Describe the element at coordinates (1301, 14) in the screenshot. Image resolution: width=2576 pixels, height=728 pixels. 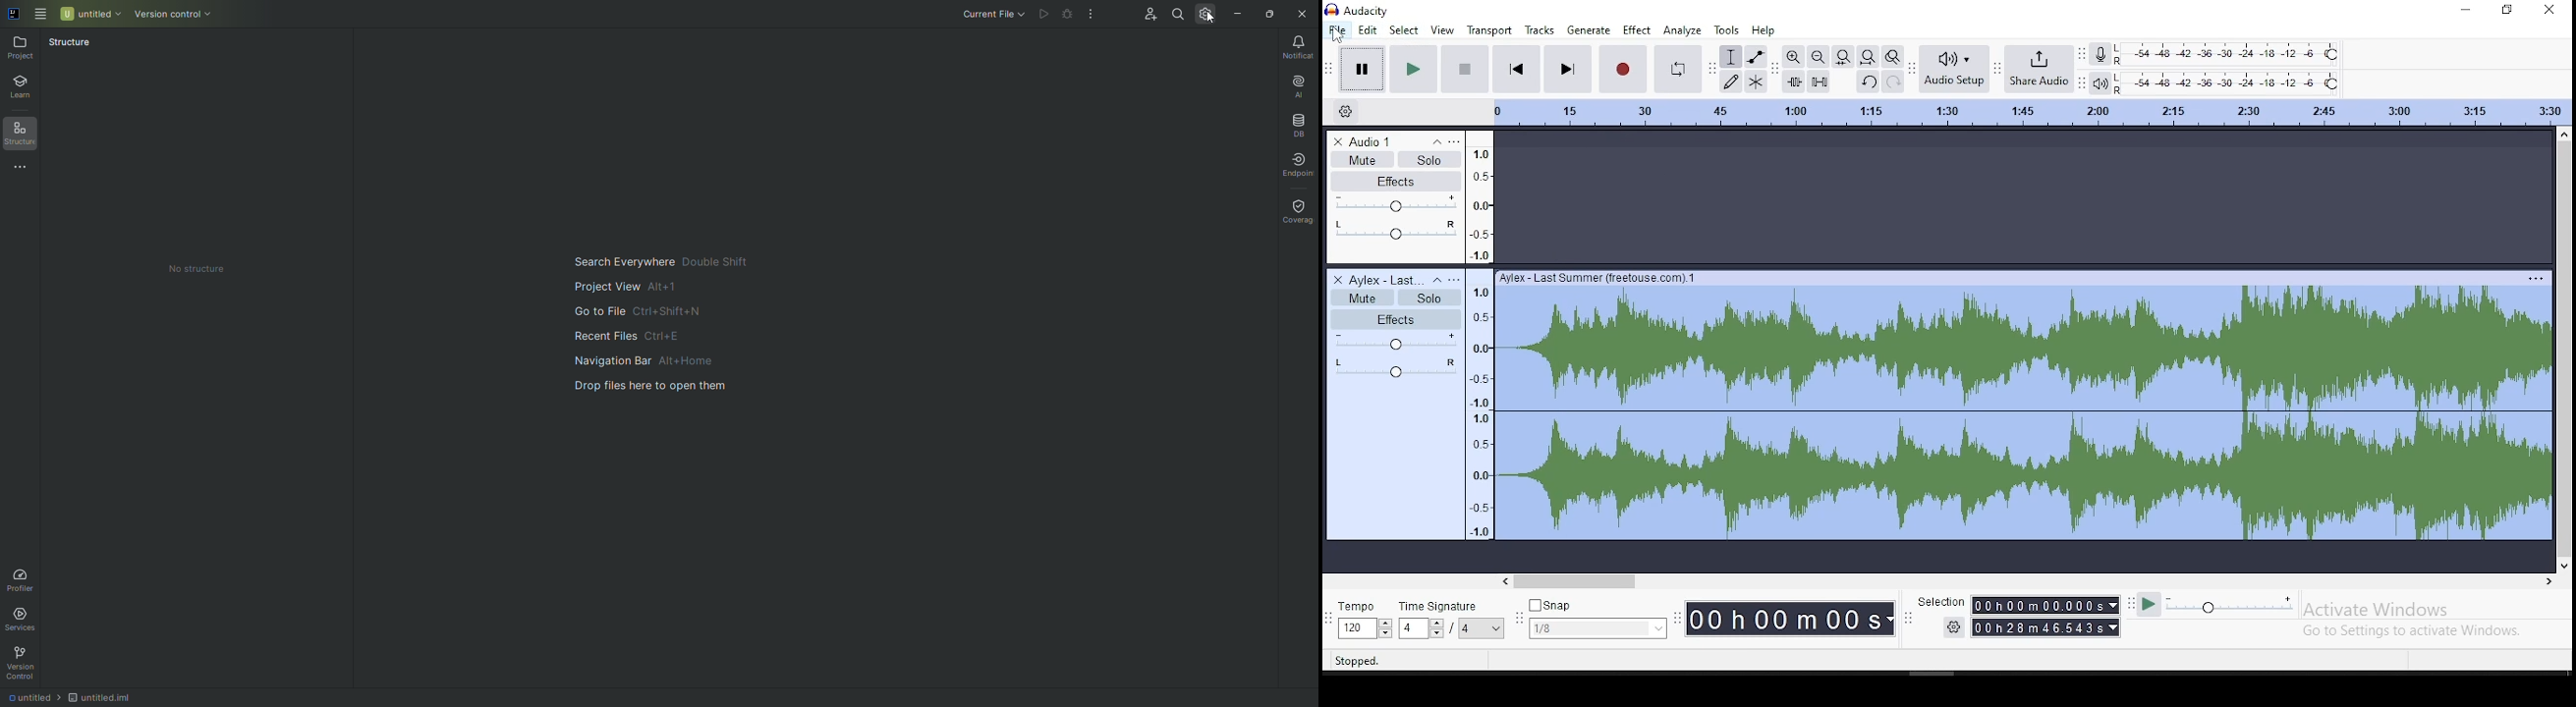
I see `Close` at that location.